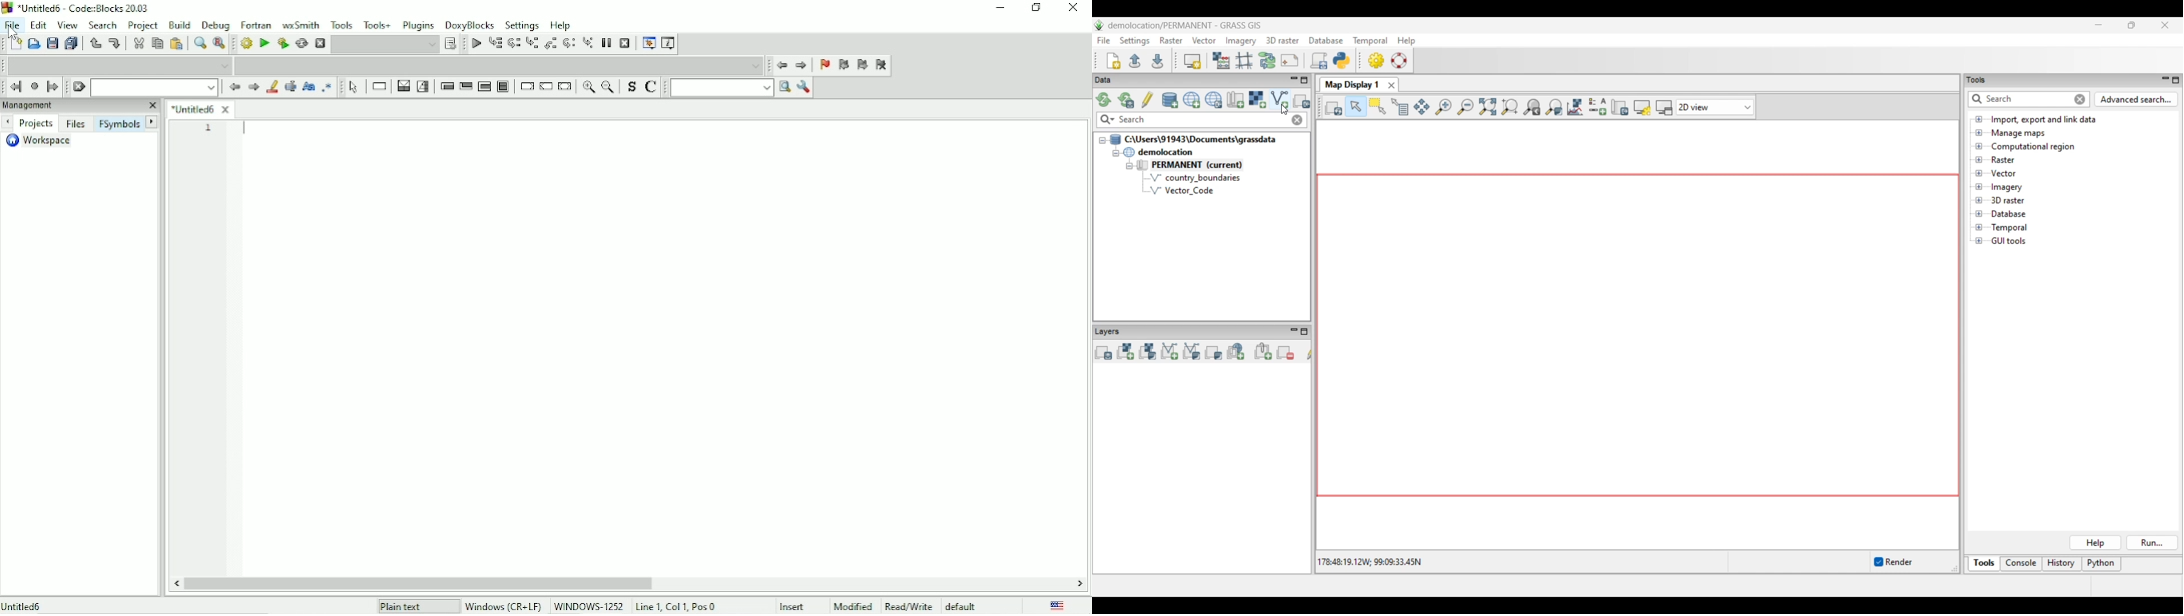  What do you see at coordinates (476, 44) in the screenshot?
I see `Debug/Continue` at bounding box center [476, 44].